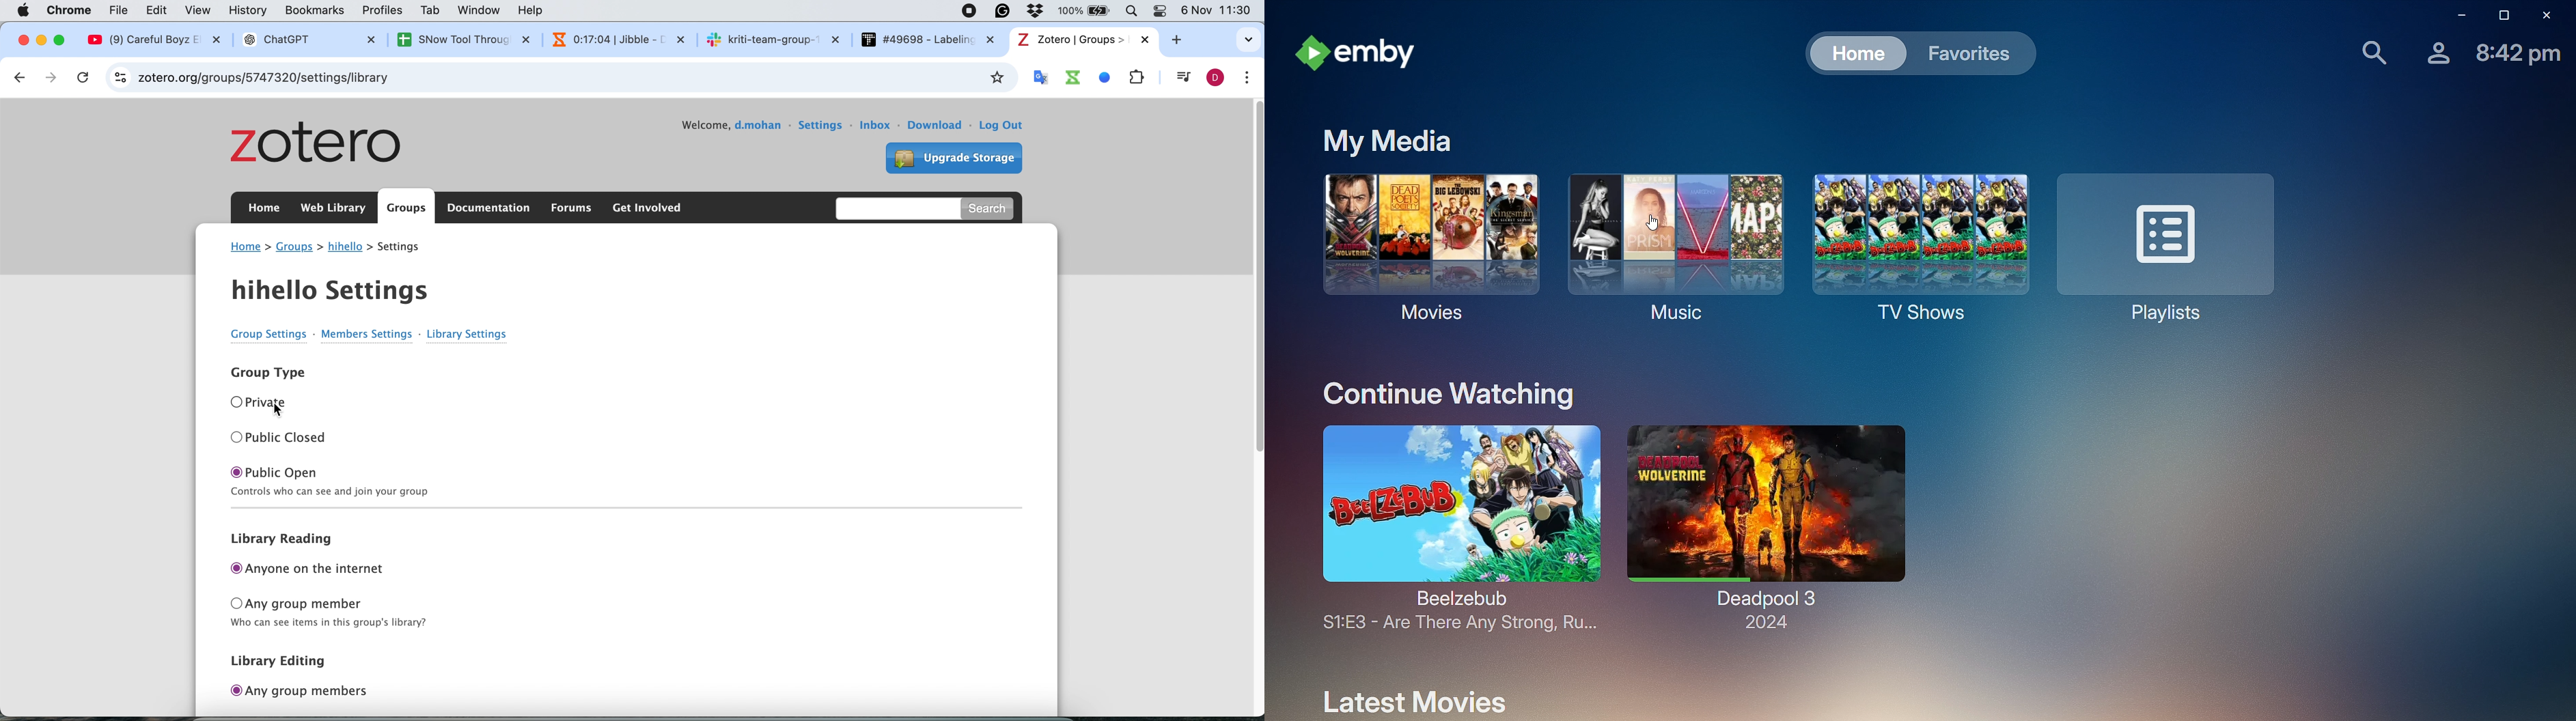 Image resolution: width=2576 pixels, height=728 pixels. What do you see at coordinates (328, 623) in the screenshot?
I see `Who can see items in this group's library` at bounding box center [328, 623].